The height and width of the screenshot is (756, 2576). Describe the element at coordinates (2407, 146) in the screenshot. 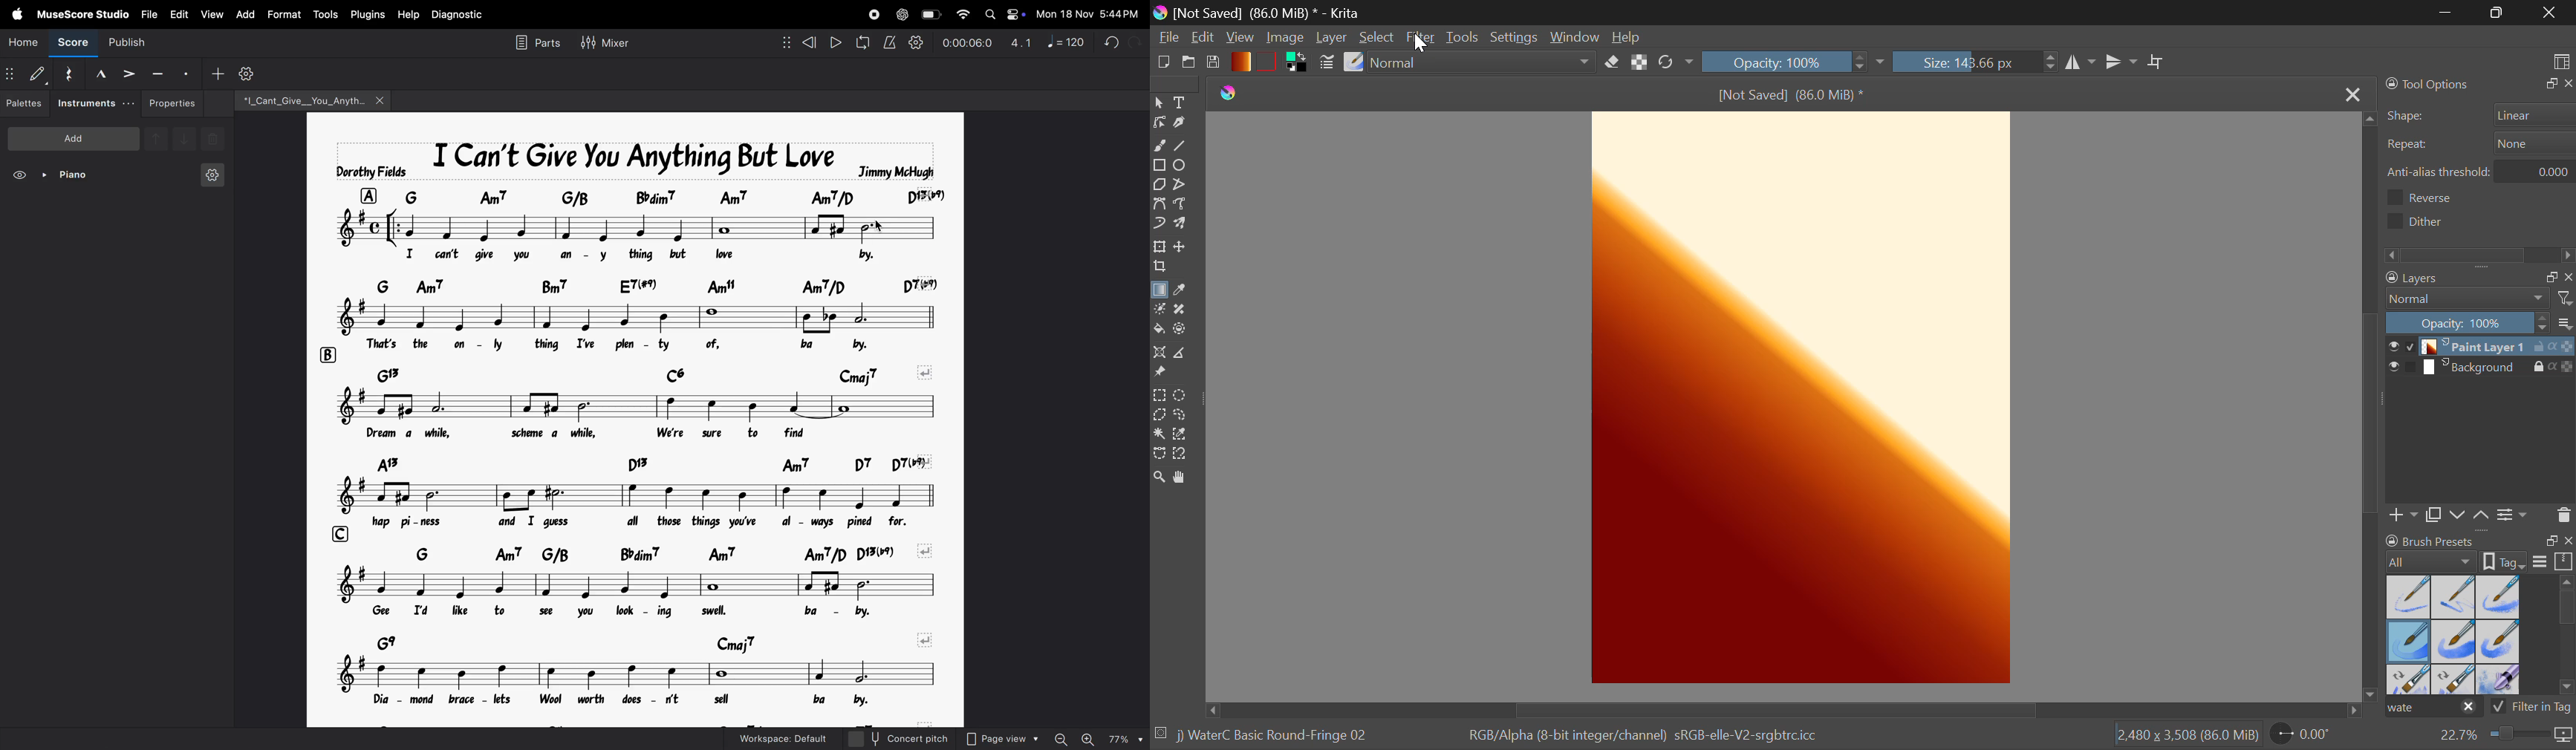

I see `Repeat:` at that location.